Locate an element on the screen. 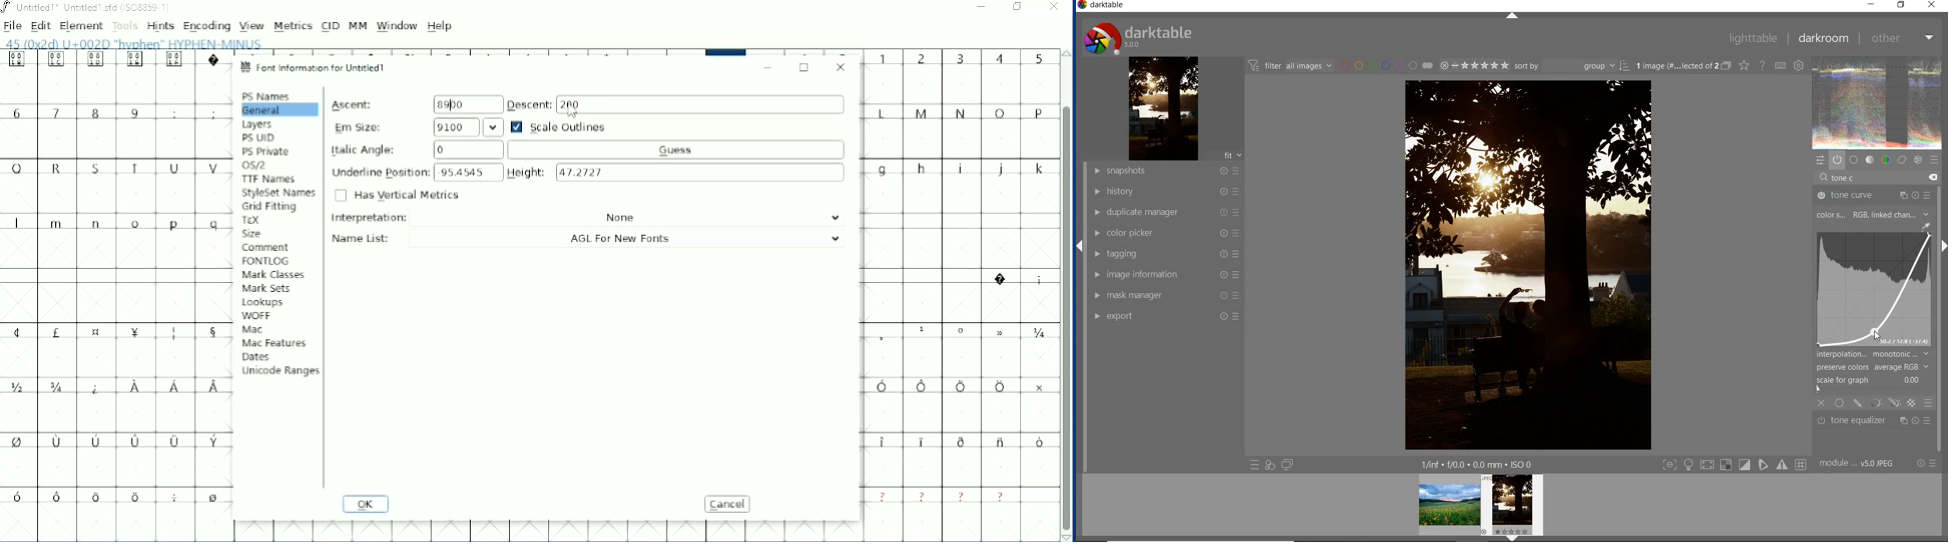 Image resolution: width=1960 pixels, height=560 pixels. Help is located at coordinates (441, 26).